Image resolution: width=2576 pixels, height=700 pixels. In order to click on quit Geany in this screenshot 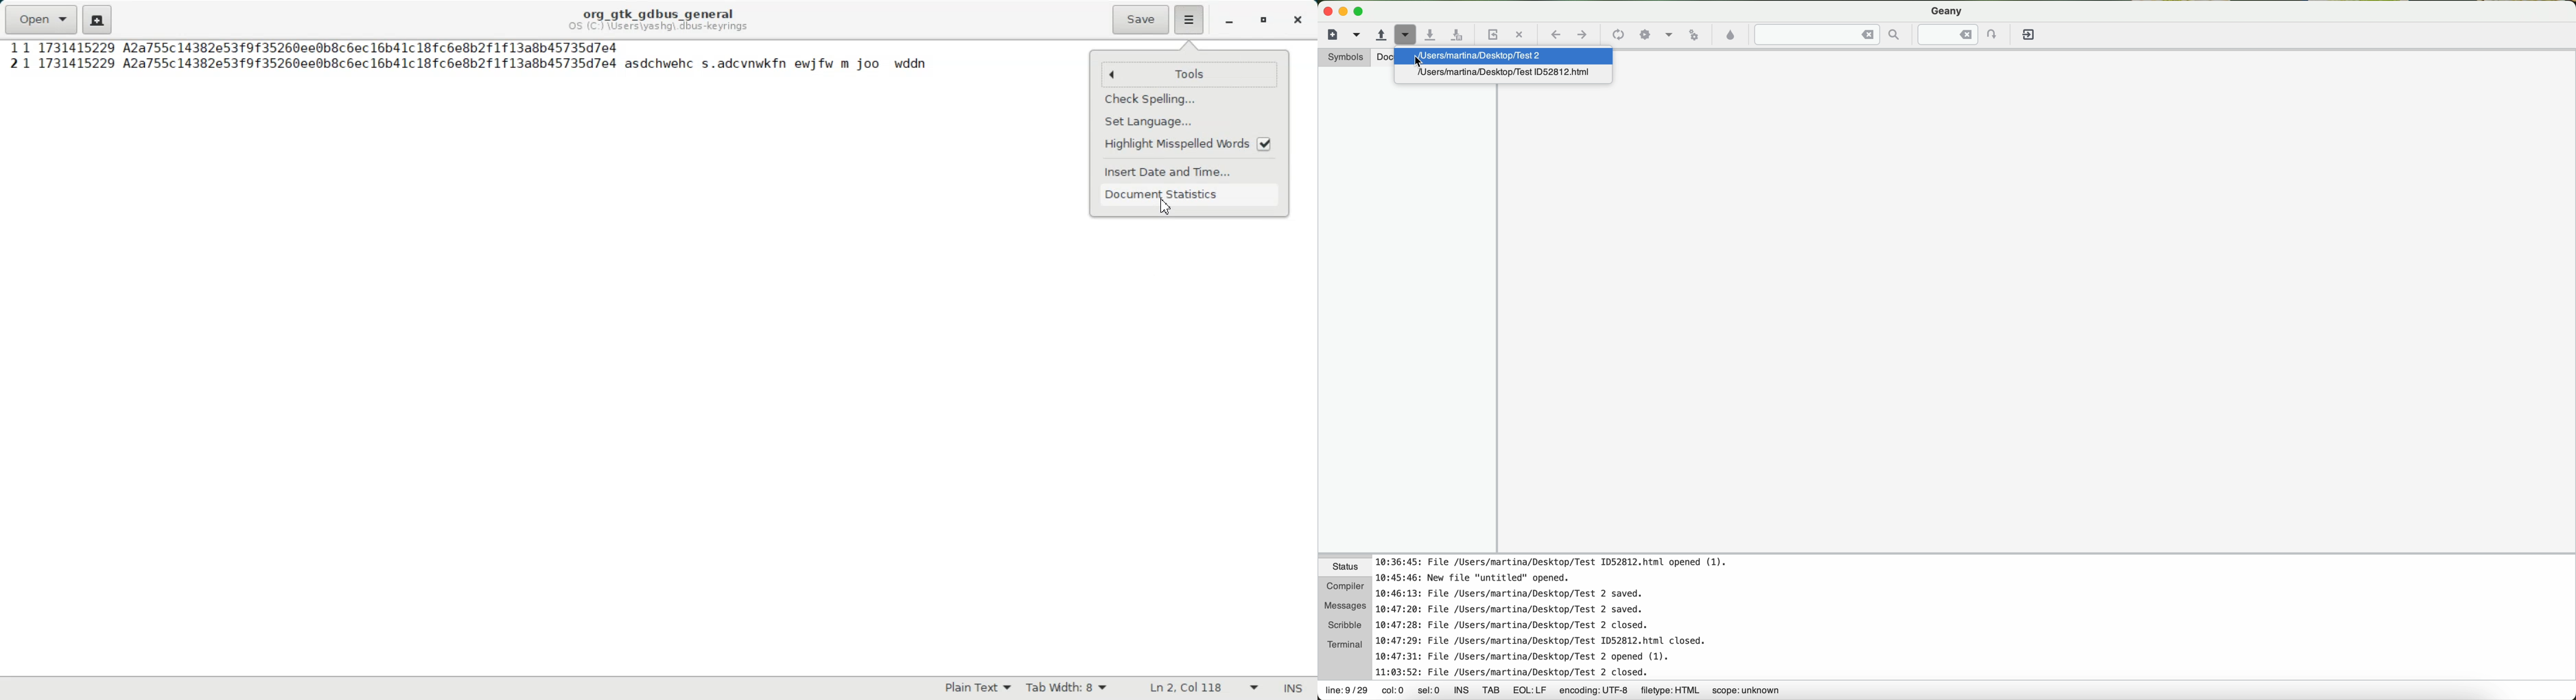, I will do `click(2030, 36)`.